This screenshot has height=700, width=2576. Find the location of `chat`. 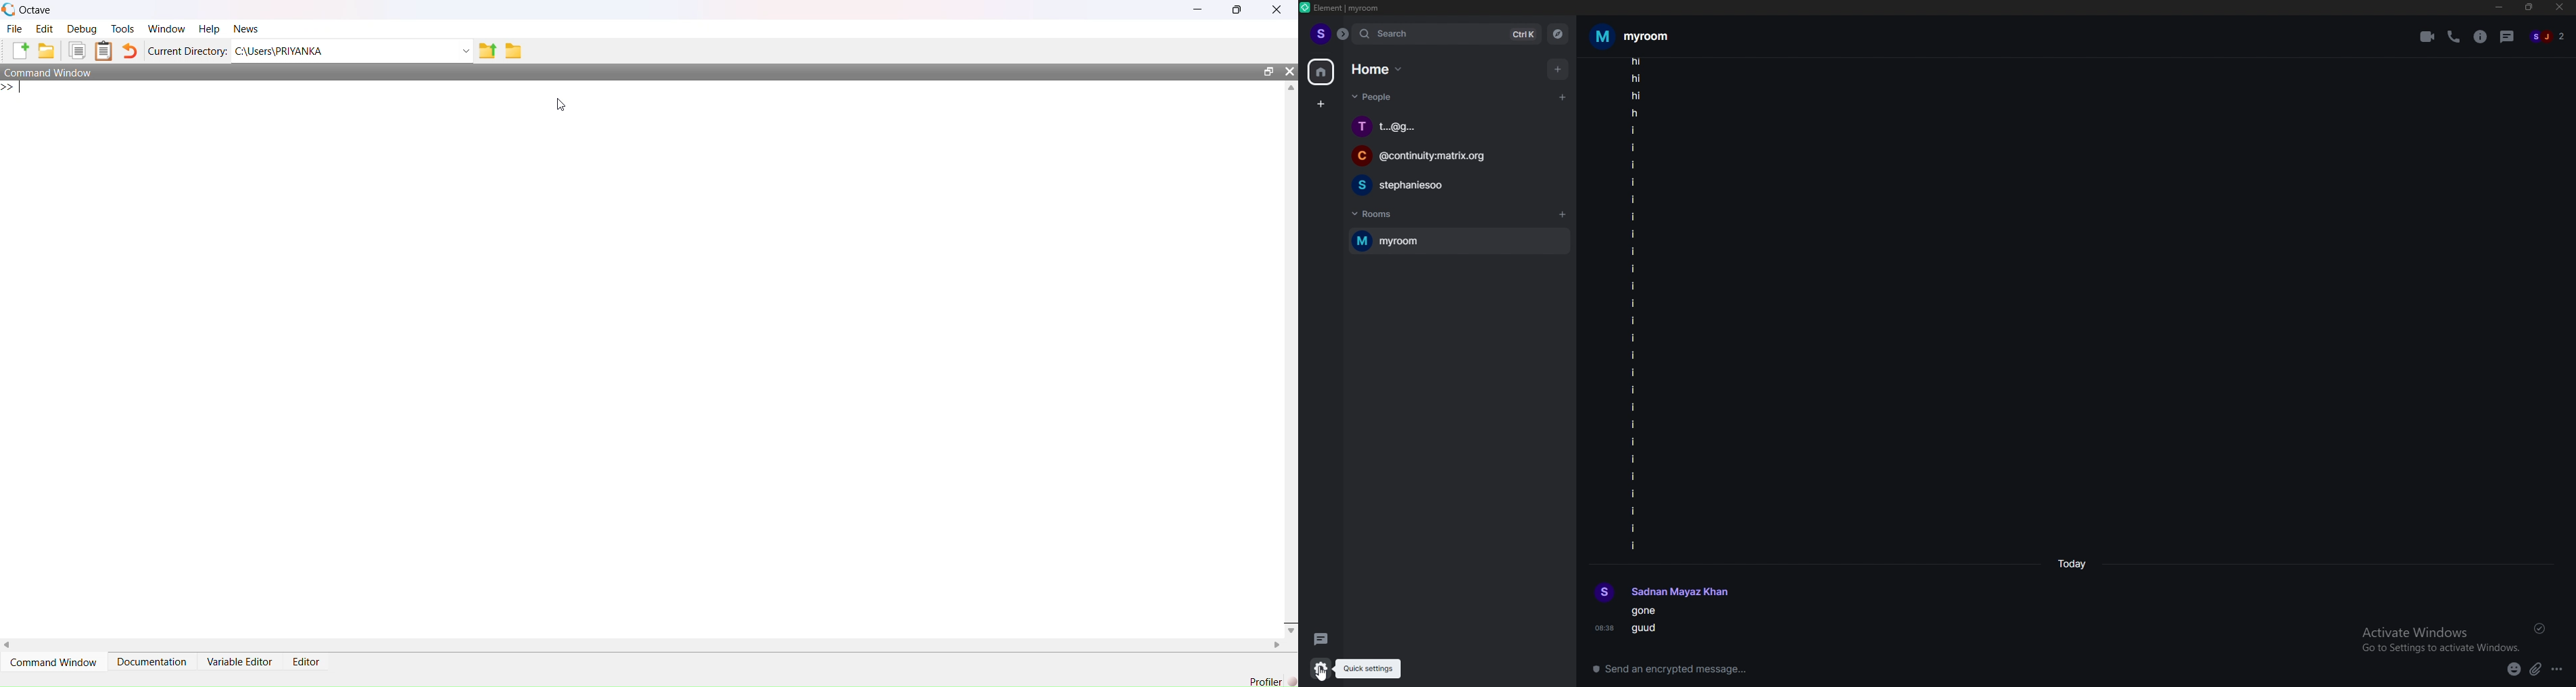

chat is located at coordinates (1451, 185).